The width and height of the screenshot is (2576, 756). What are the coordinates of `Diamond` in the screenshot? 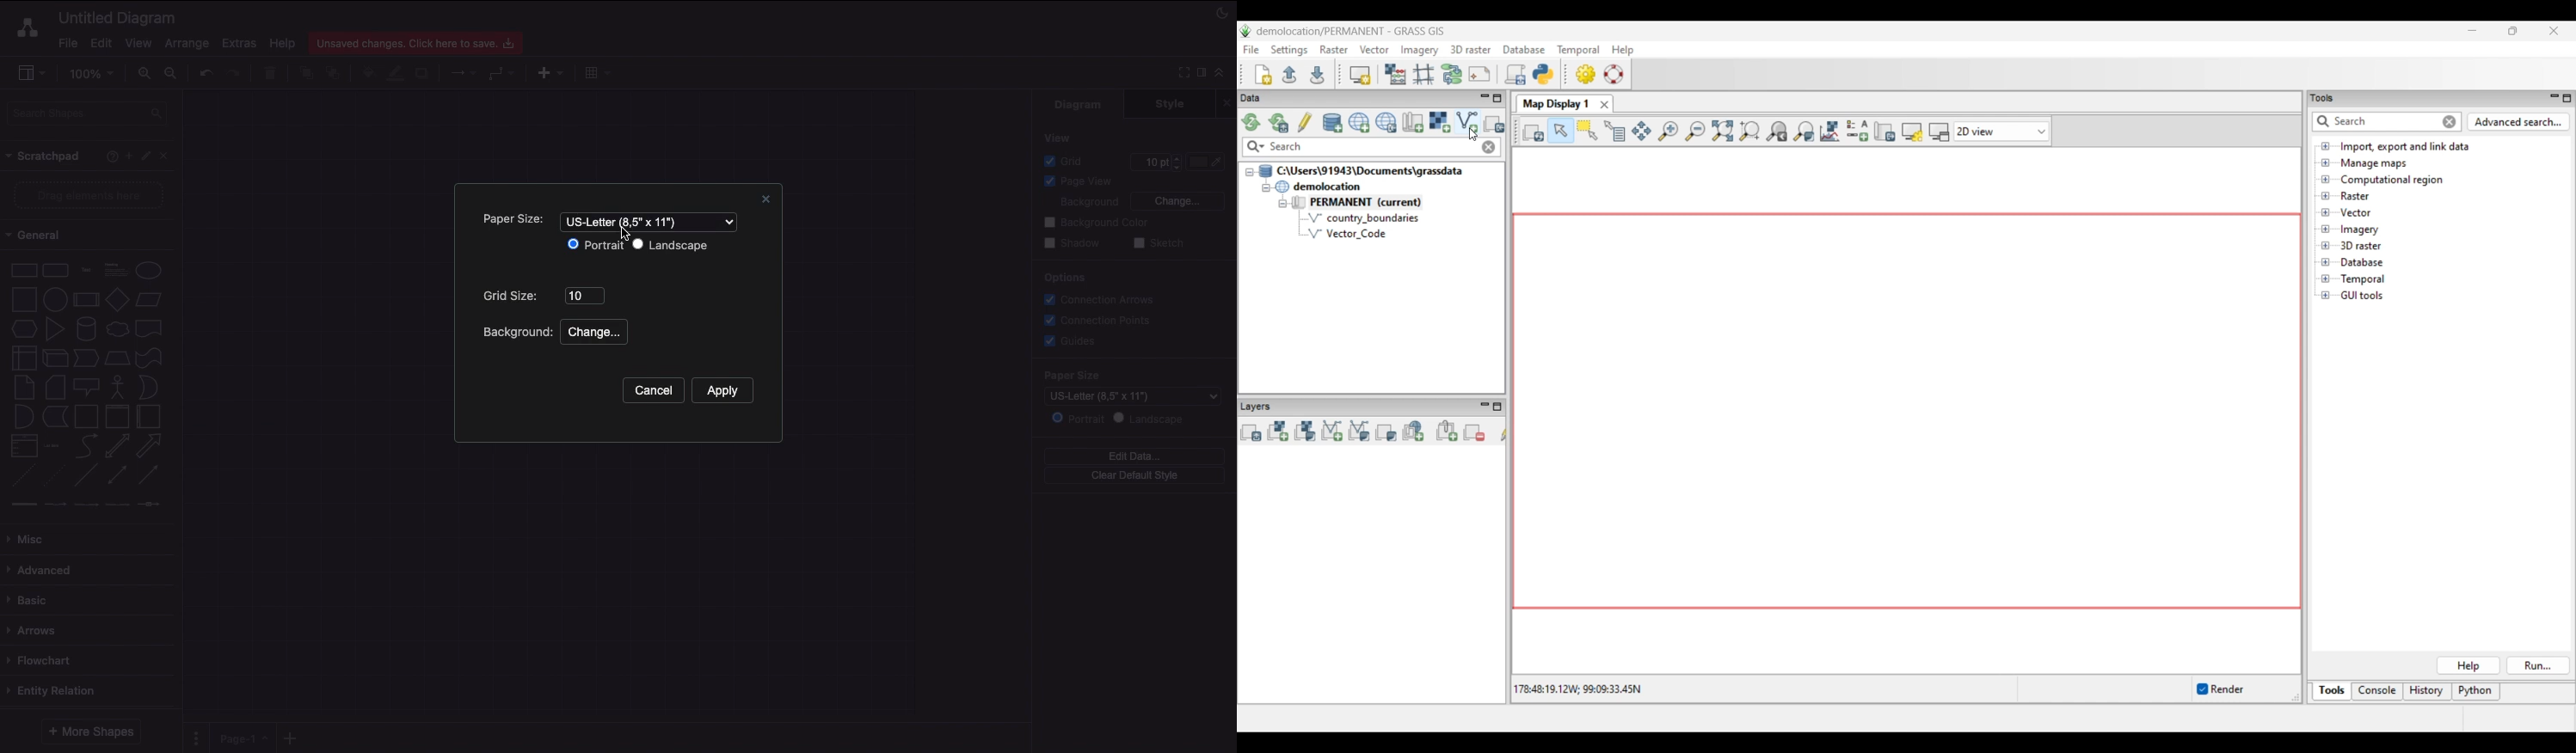 It's located at (117, 300).